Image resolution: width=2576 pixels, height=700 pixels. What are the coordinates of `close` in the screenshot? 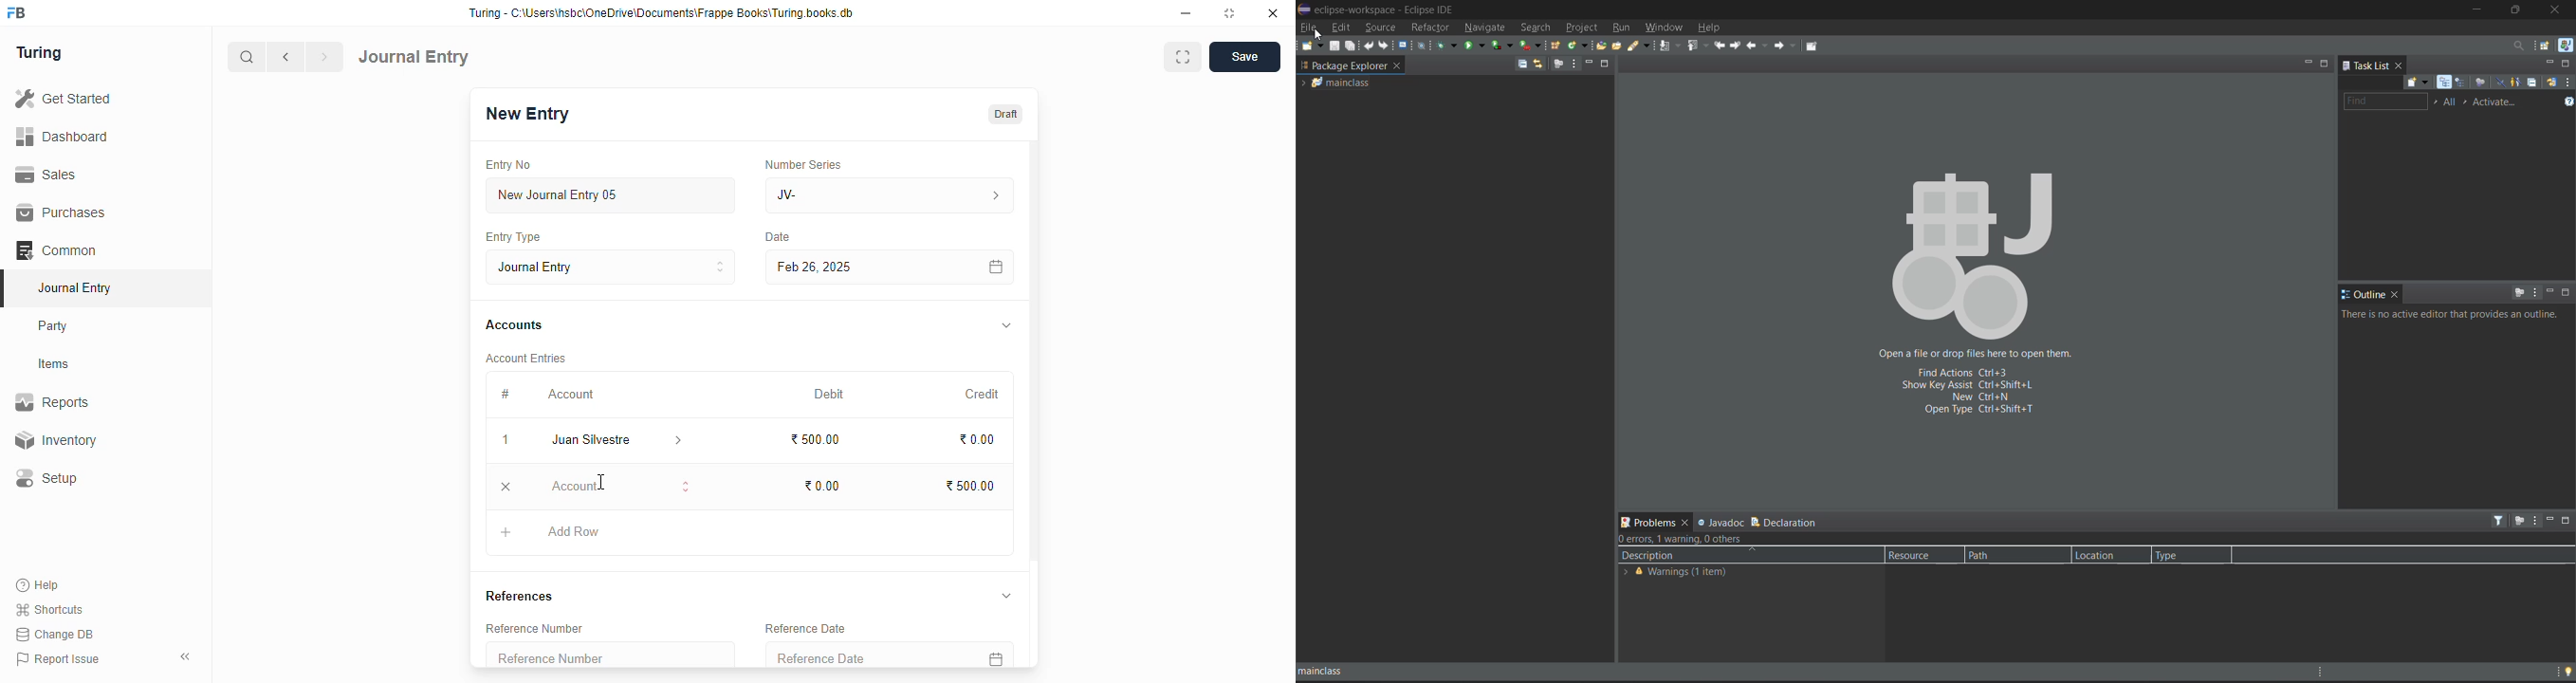 It's located at (1273, 13).